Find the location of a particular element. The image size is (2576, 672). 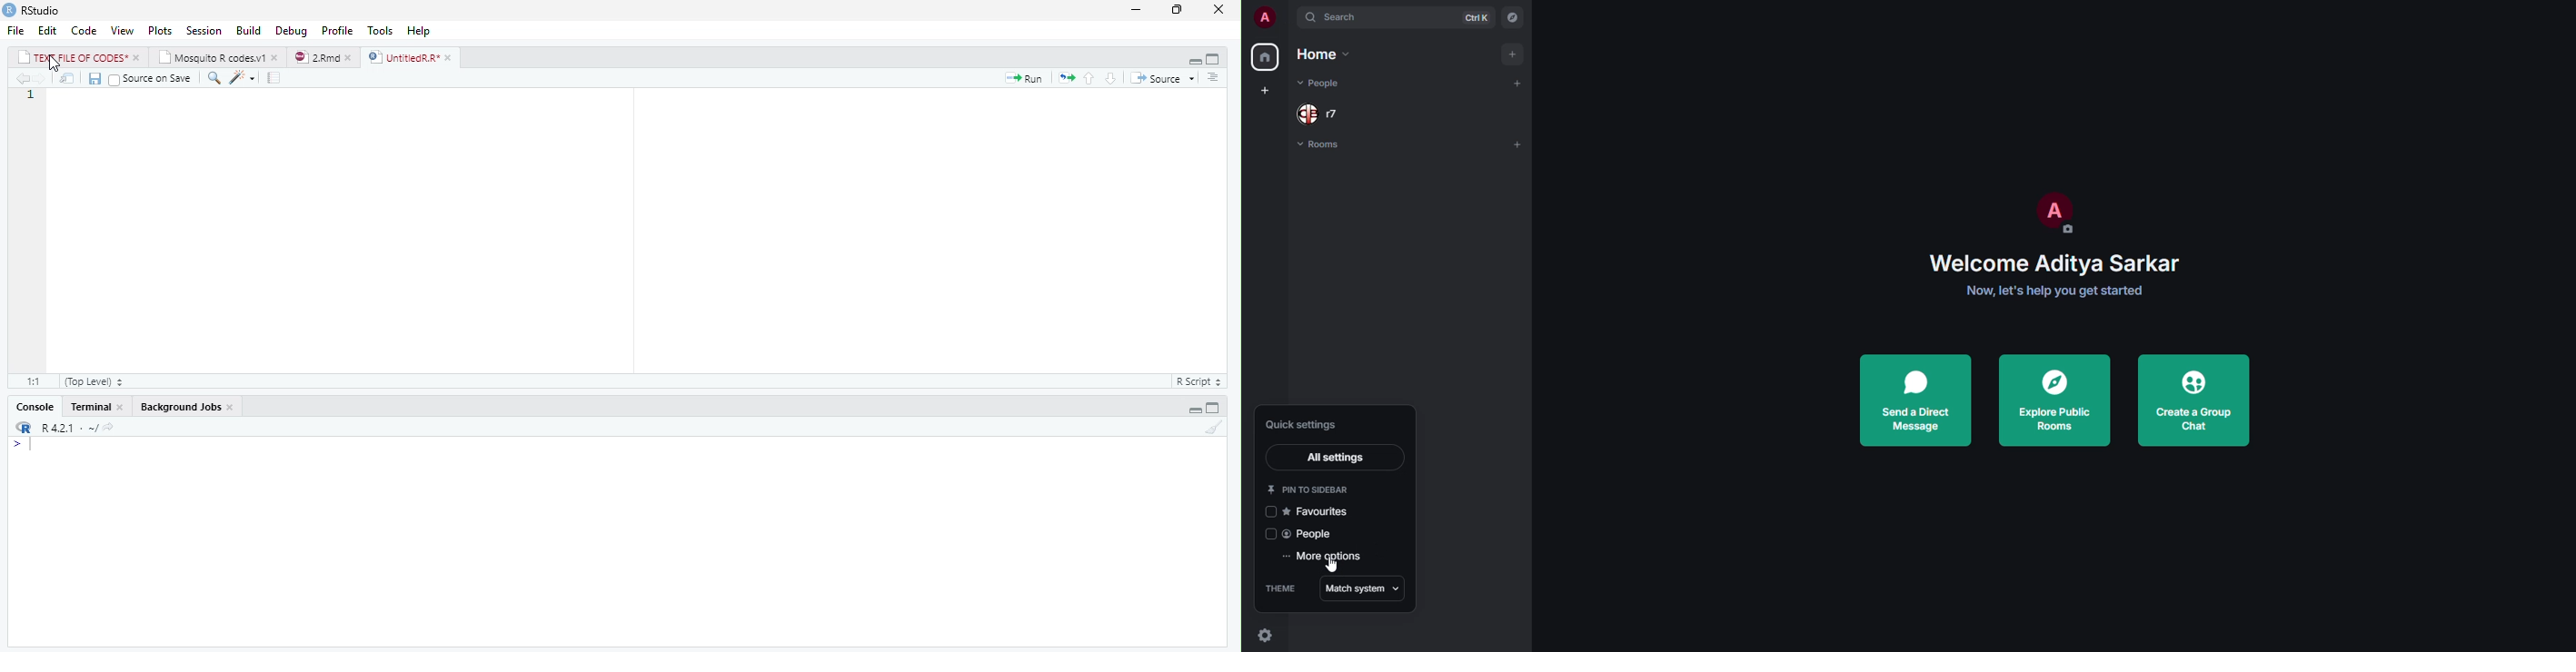

Save is located at coordinates (94, 79).